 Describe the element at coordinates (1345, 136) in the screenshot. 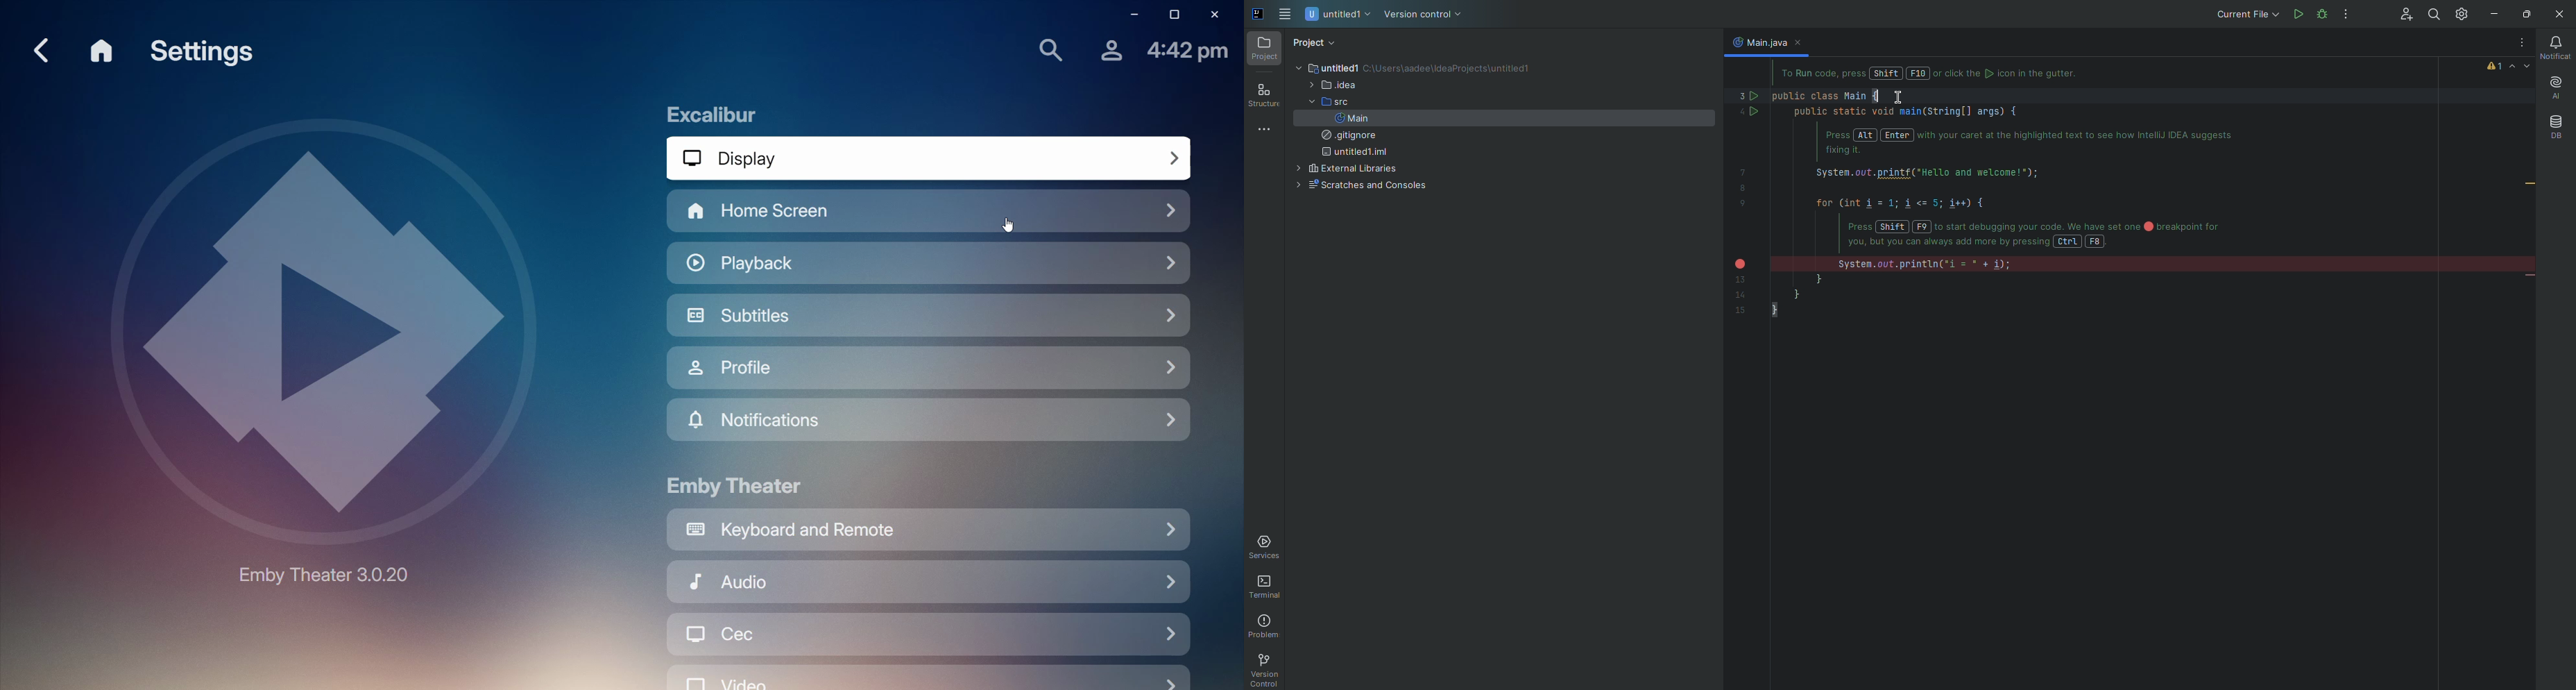

I see `.gitignore` at that location.